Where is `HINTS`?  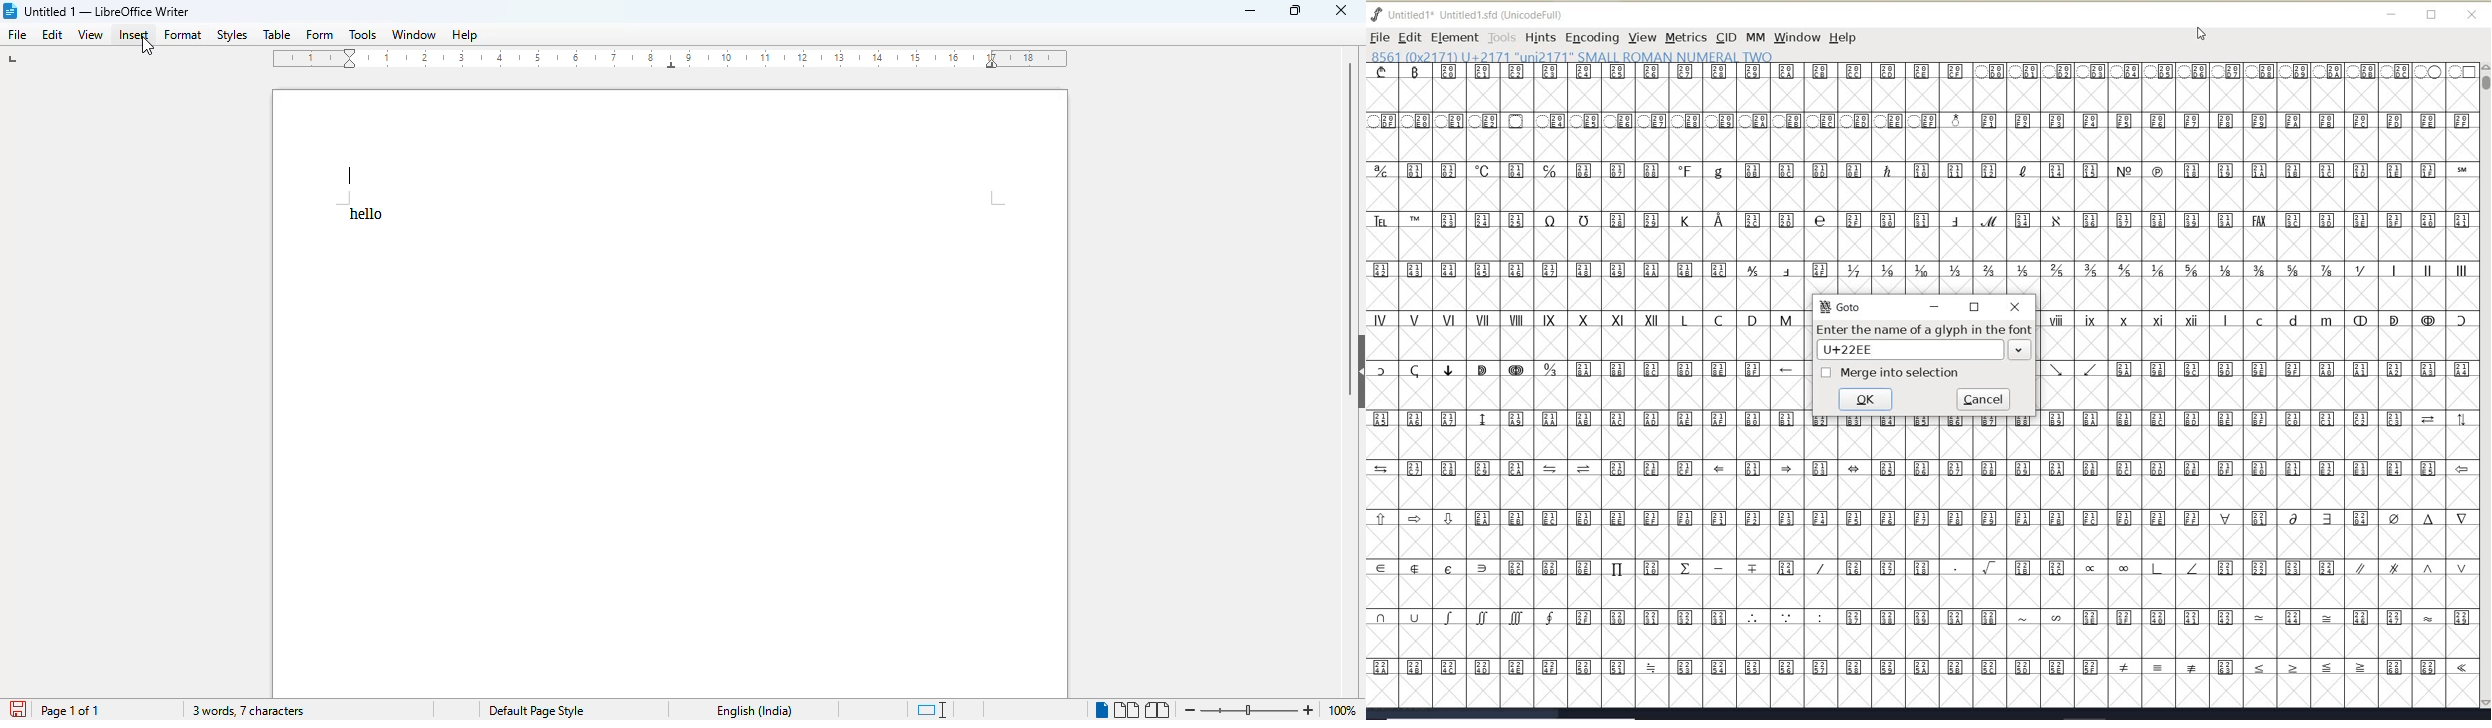
HINTS is located at coordinates (1540, 38).